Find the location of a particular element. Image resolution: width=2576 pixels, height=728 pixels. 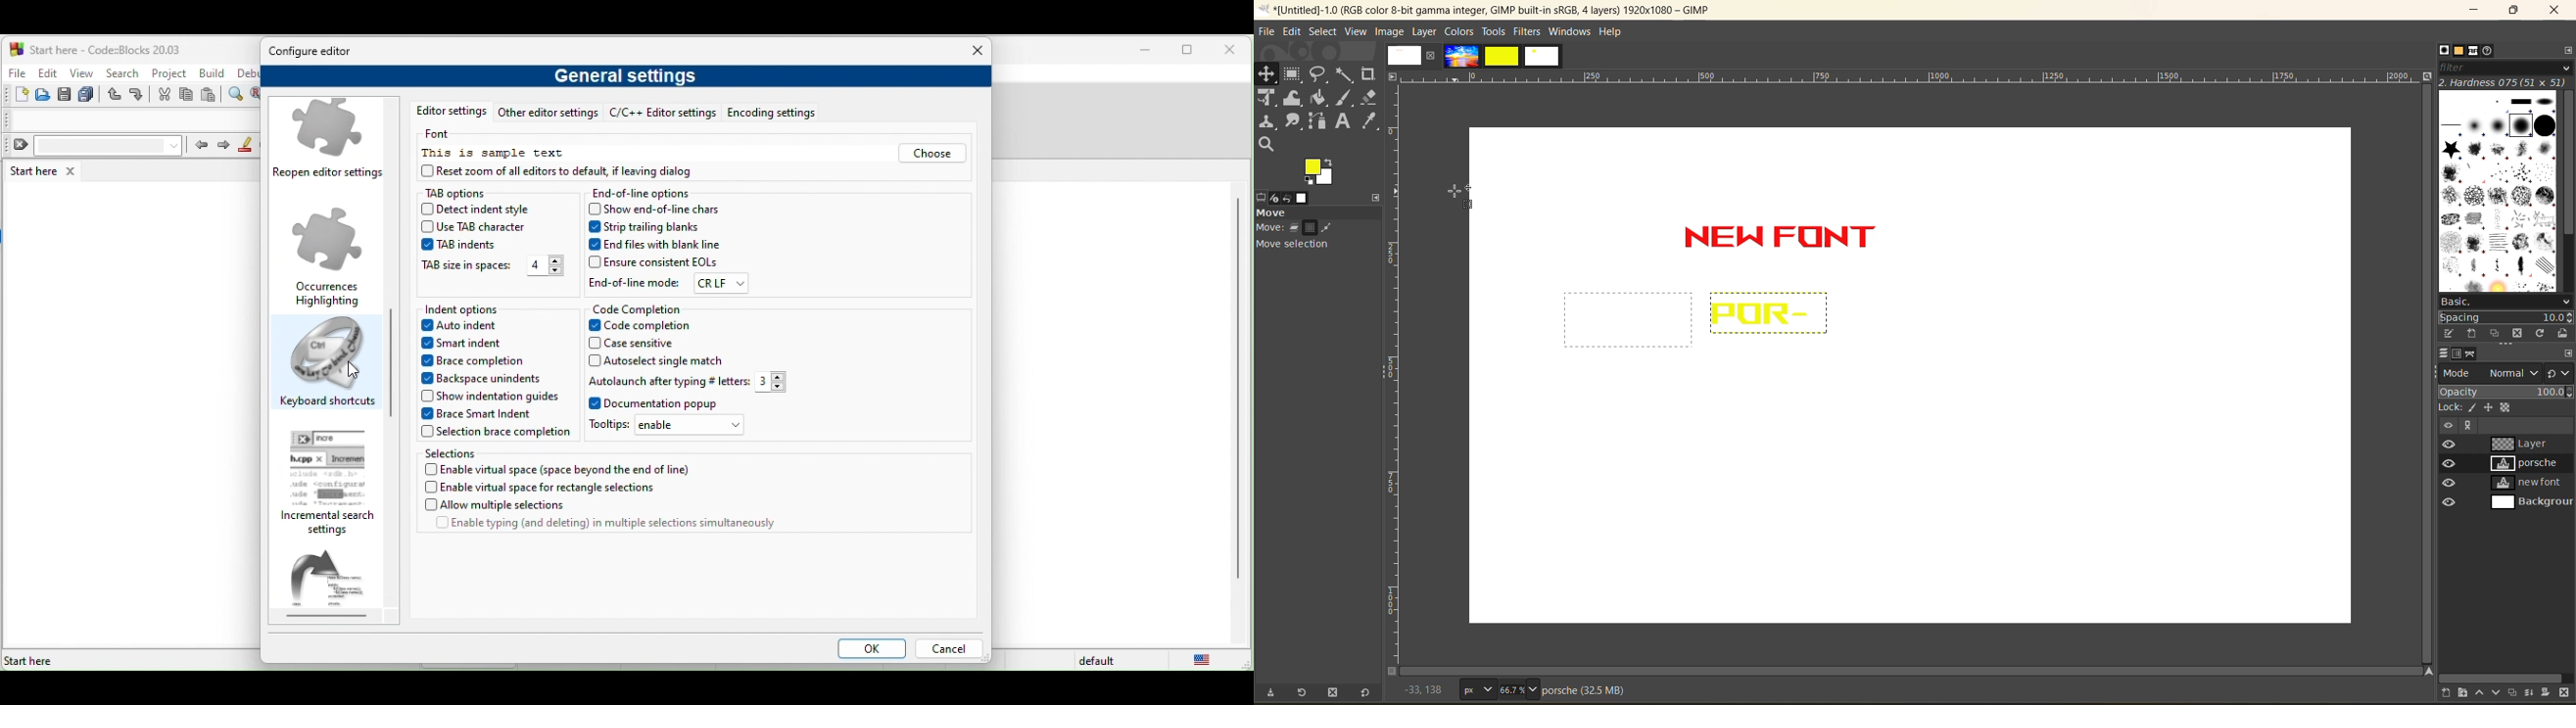

use tab character is located at coordinates (479, 227).